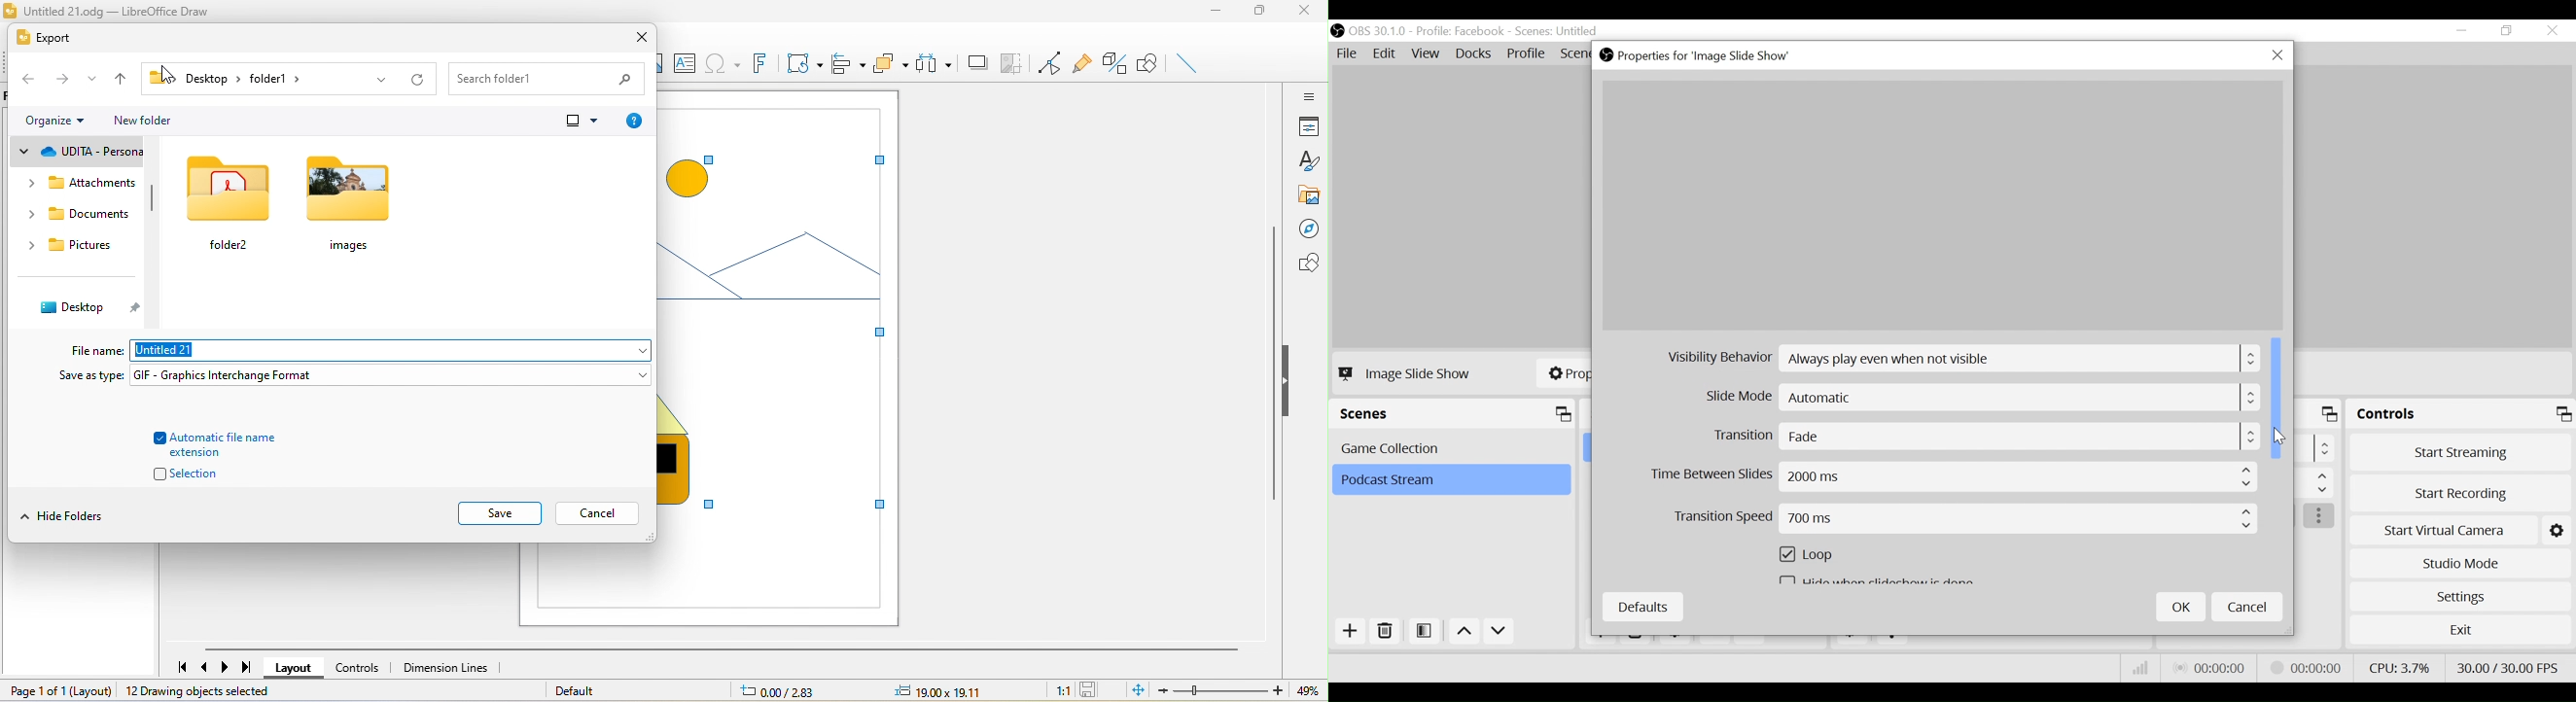  What do you see at coordinates (977, 63) in the screenshot?
I see `shadow` at bounding box center [977, 63].